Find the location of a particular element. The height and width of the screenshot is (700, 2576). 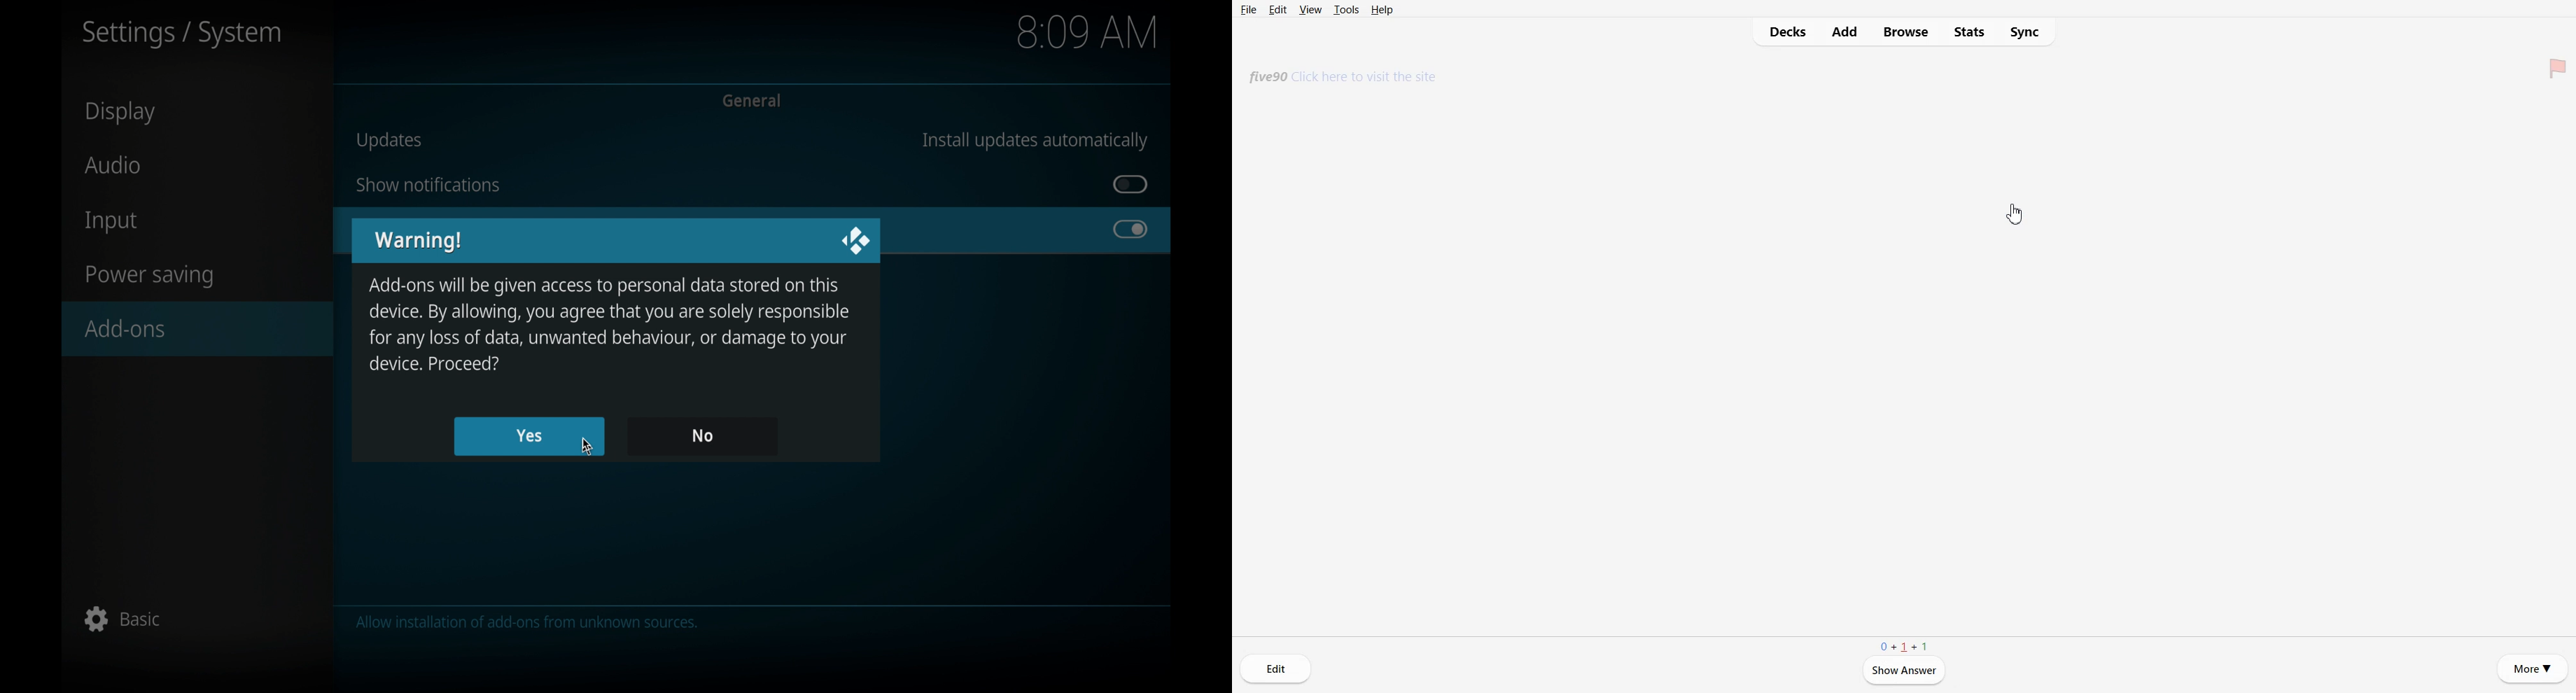

Edit is located at coordinates (1278, 9).